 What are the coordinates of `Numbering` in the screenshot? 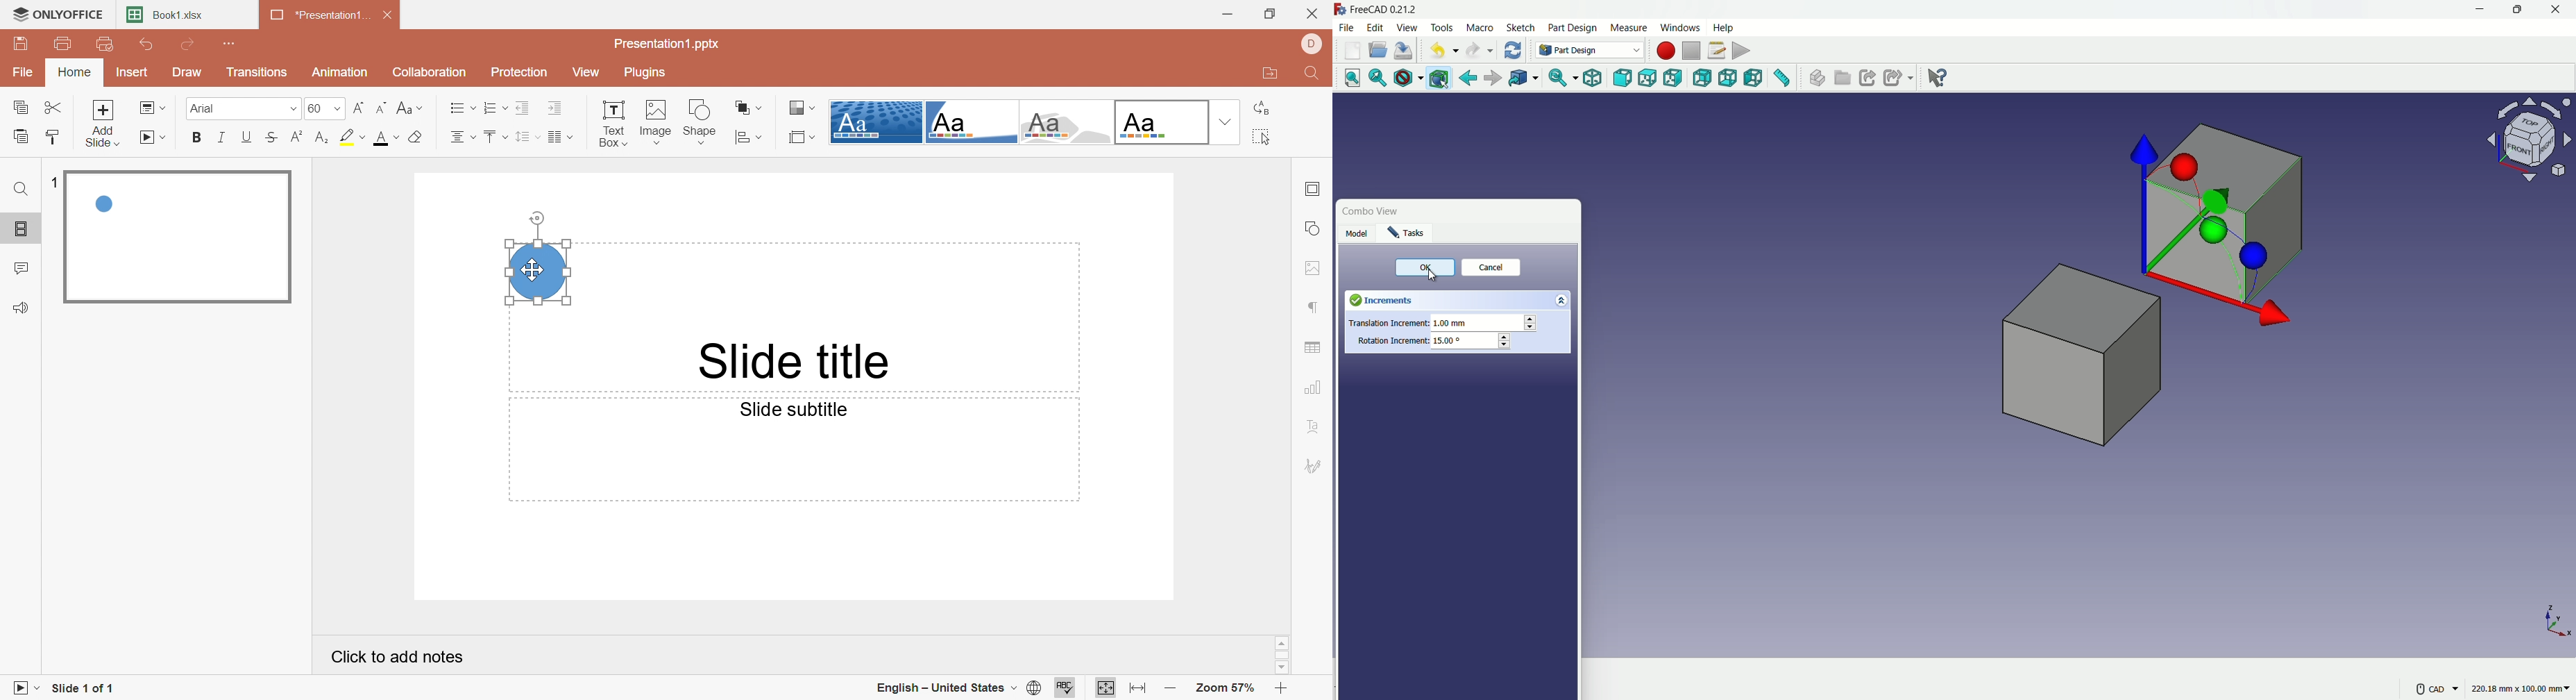 It's located at (495, 107).